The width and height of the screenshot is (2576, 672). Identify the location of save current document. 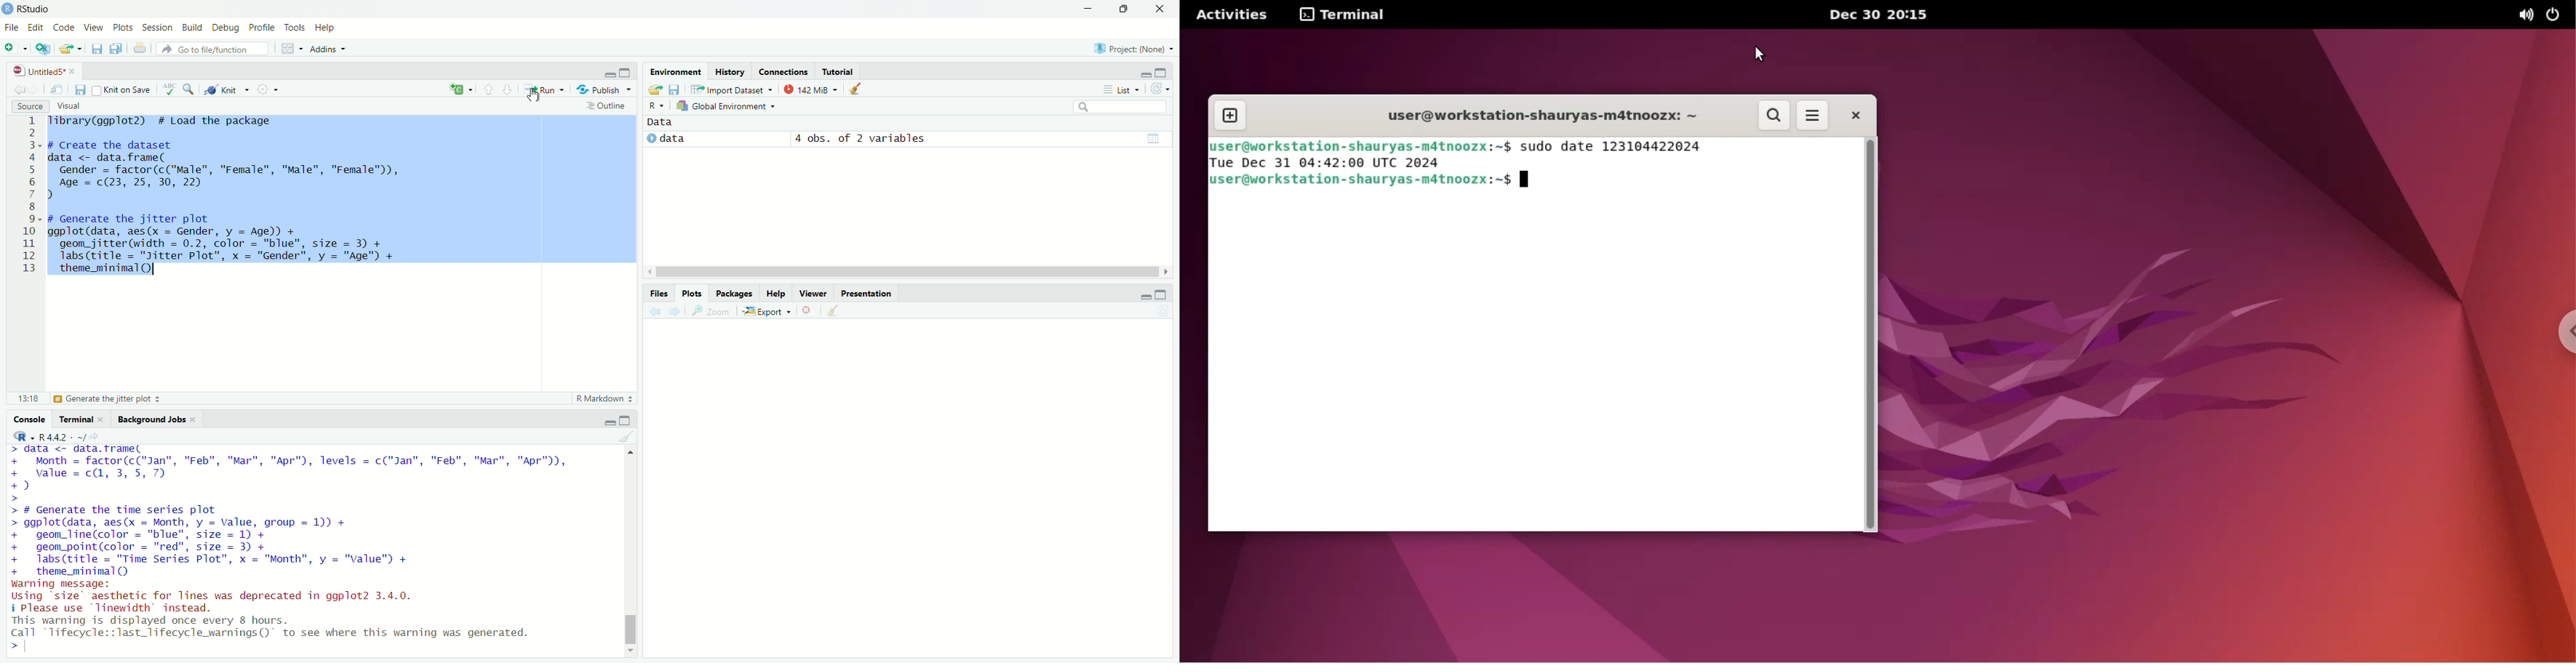
(97, 48).